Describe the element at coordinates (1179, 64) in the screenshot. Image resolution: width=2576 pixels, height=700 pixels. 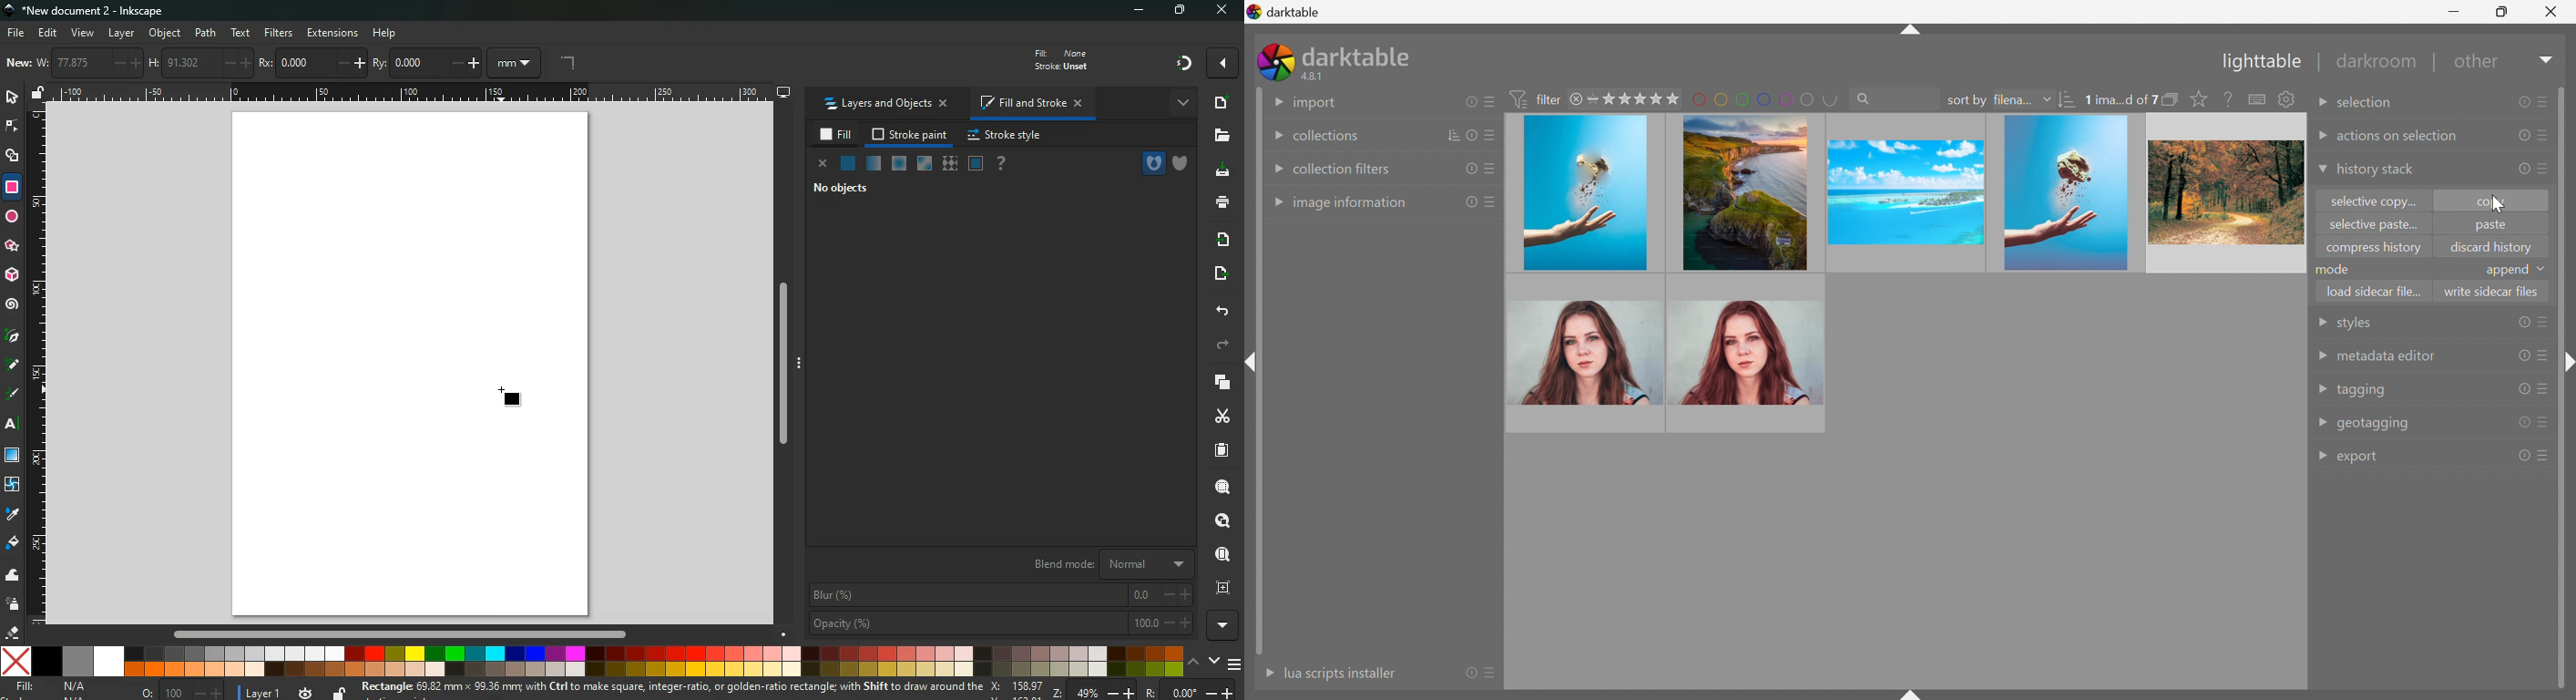
I see `gradient` at that location.